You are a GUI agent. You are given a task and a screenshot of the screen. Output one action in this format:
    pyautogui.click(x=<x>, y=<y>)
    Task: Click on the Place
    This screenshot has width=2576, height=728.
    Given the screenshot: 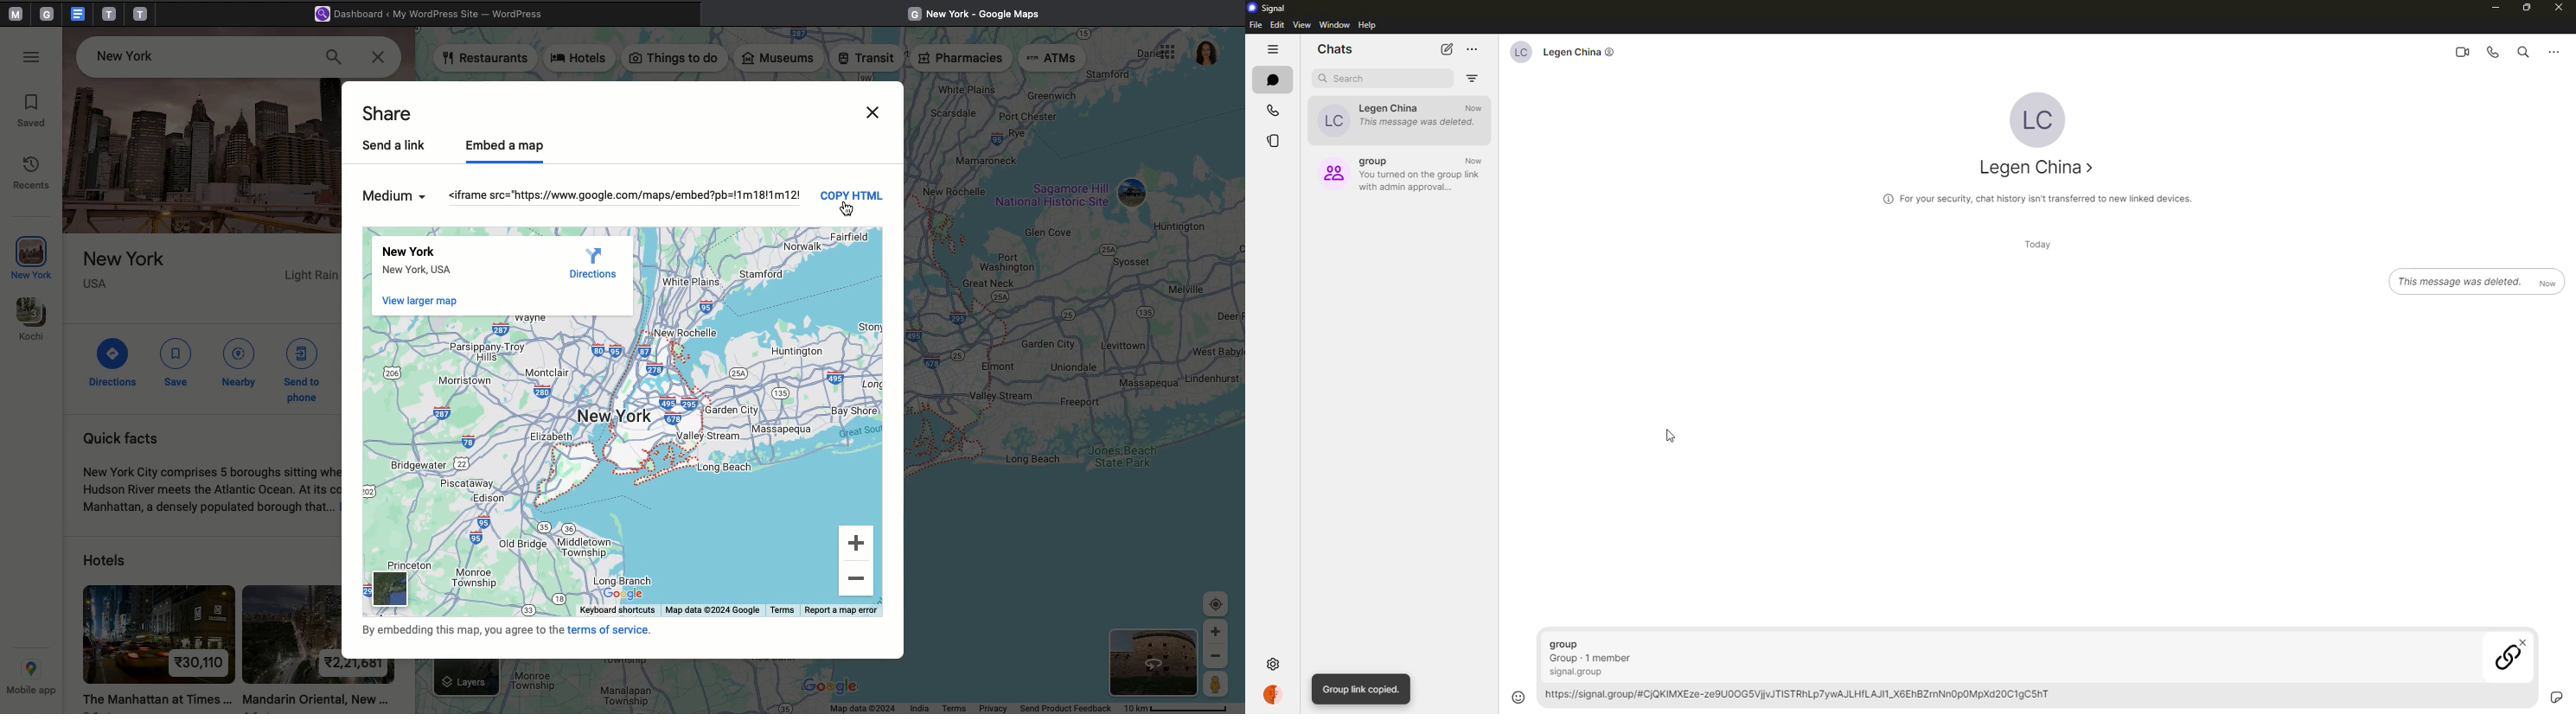 What is the action you would take?
    pyautogui.click(x=209, y=284)
    